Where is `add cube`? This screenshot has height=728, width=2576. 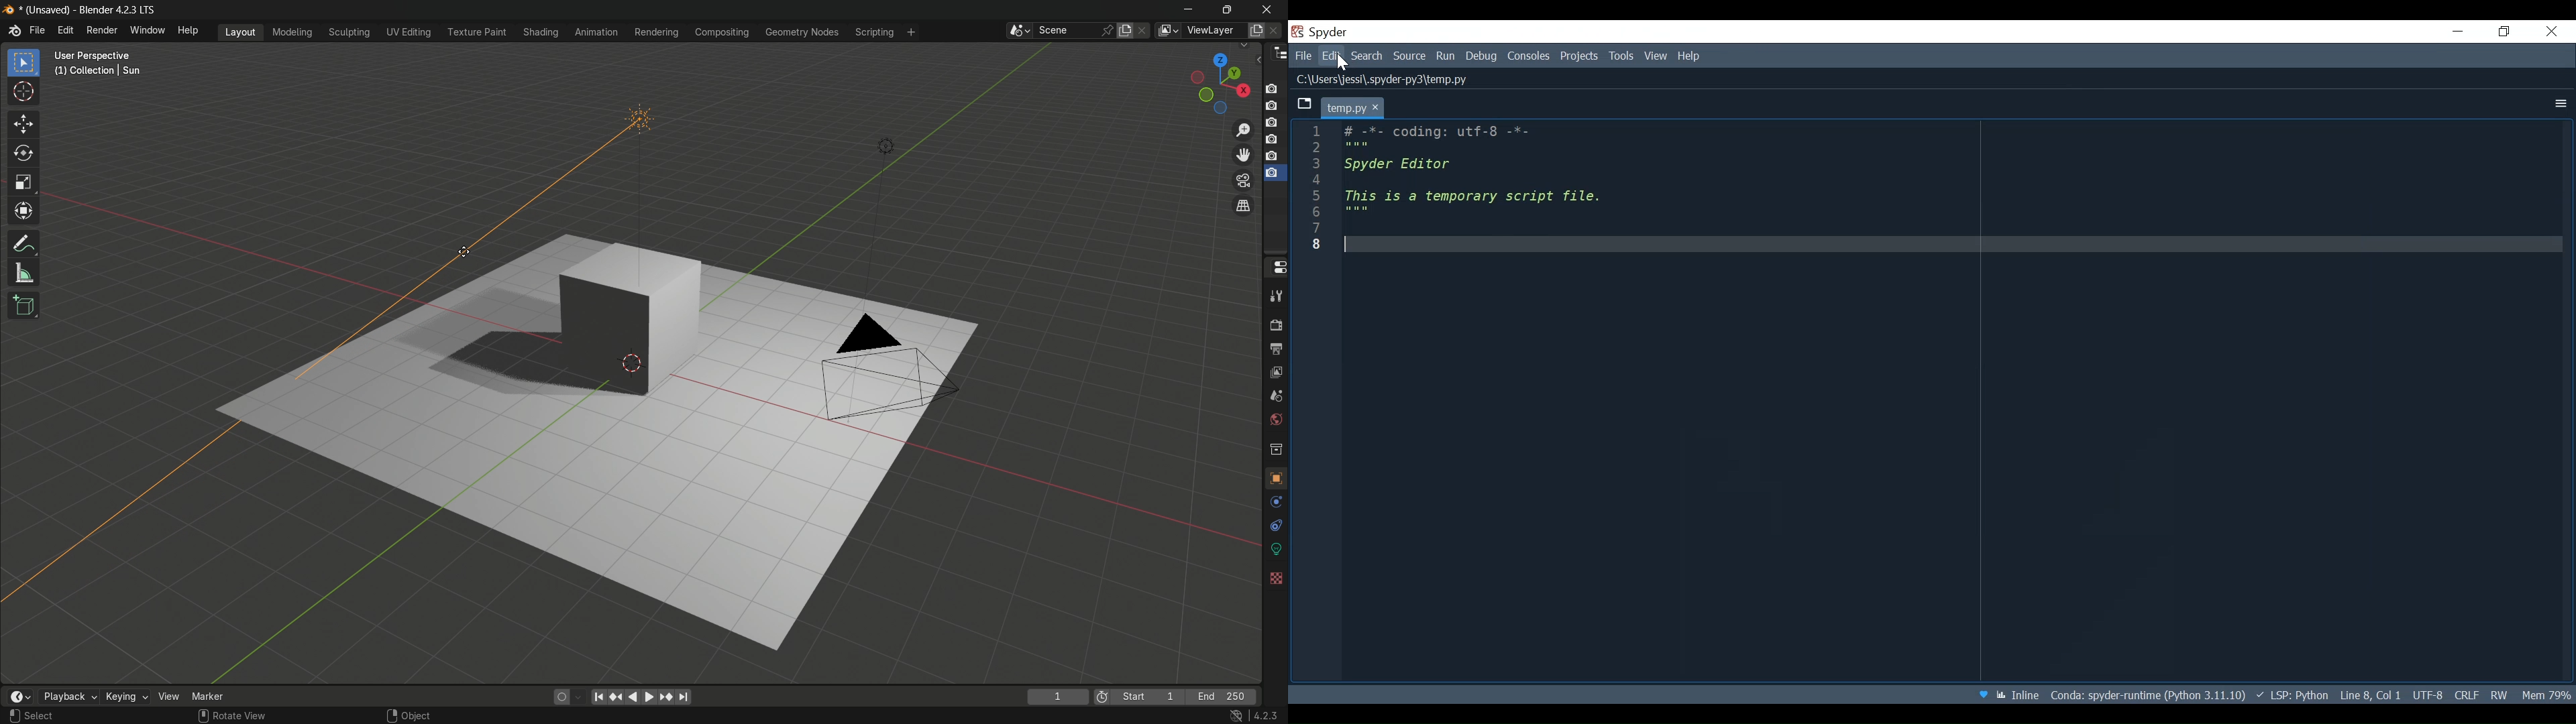 add cube is located at coordinates (25, 306).